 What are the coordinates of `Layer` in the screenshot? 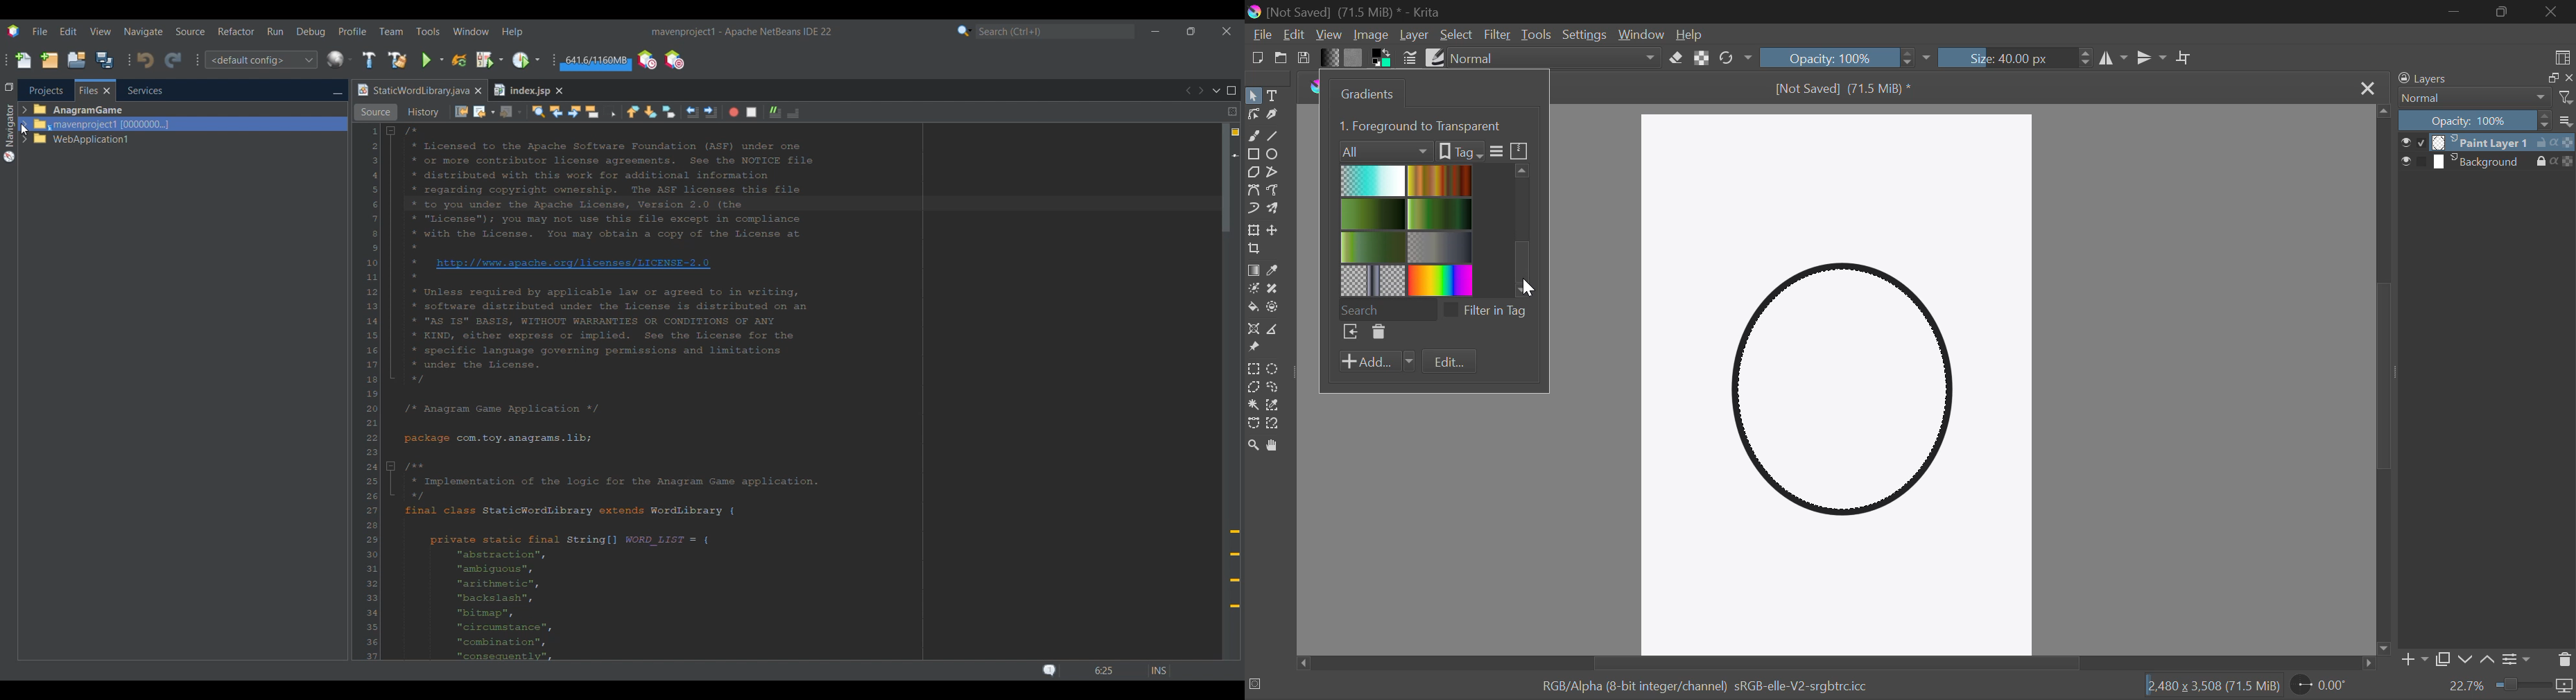 It's located at (1415, 35).